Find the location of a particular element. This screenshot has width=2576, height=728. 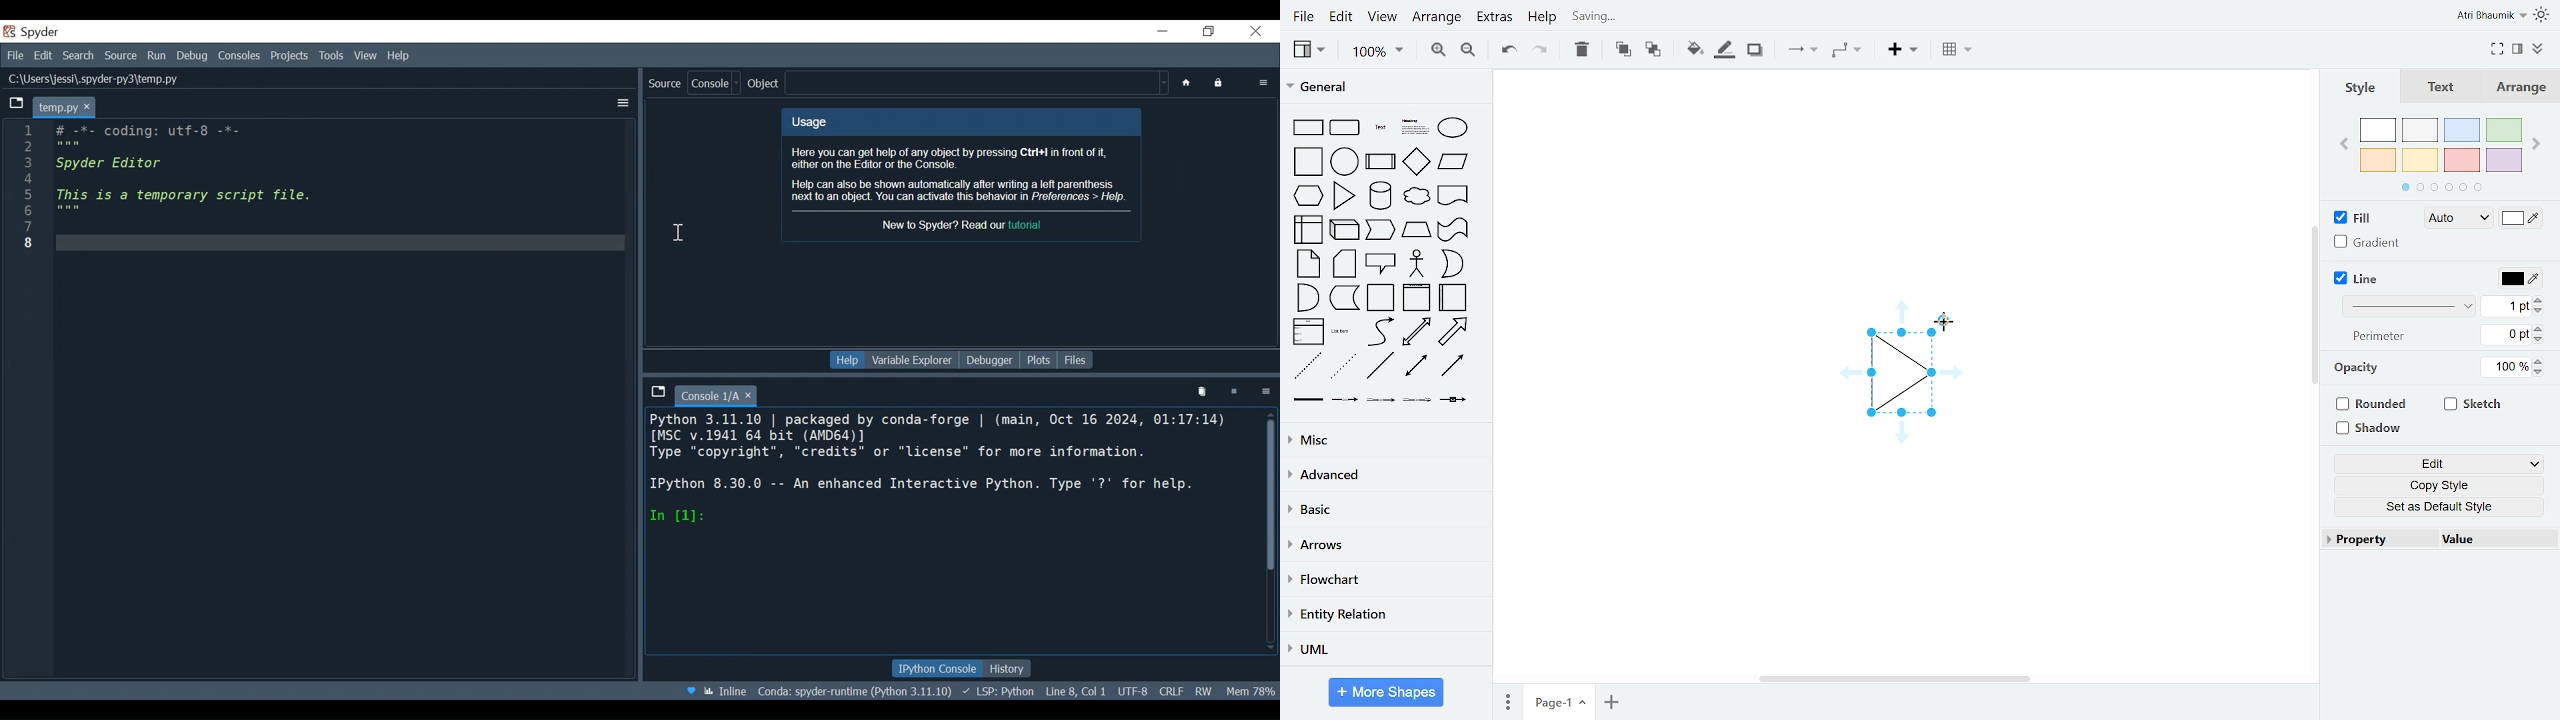

edit is located at coordinates (2442, 463).